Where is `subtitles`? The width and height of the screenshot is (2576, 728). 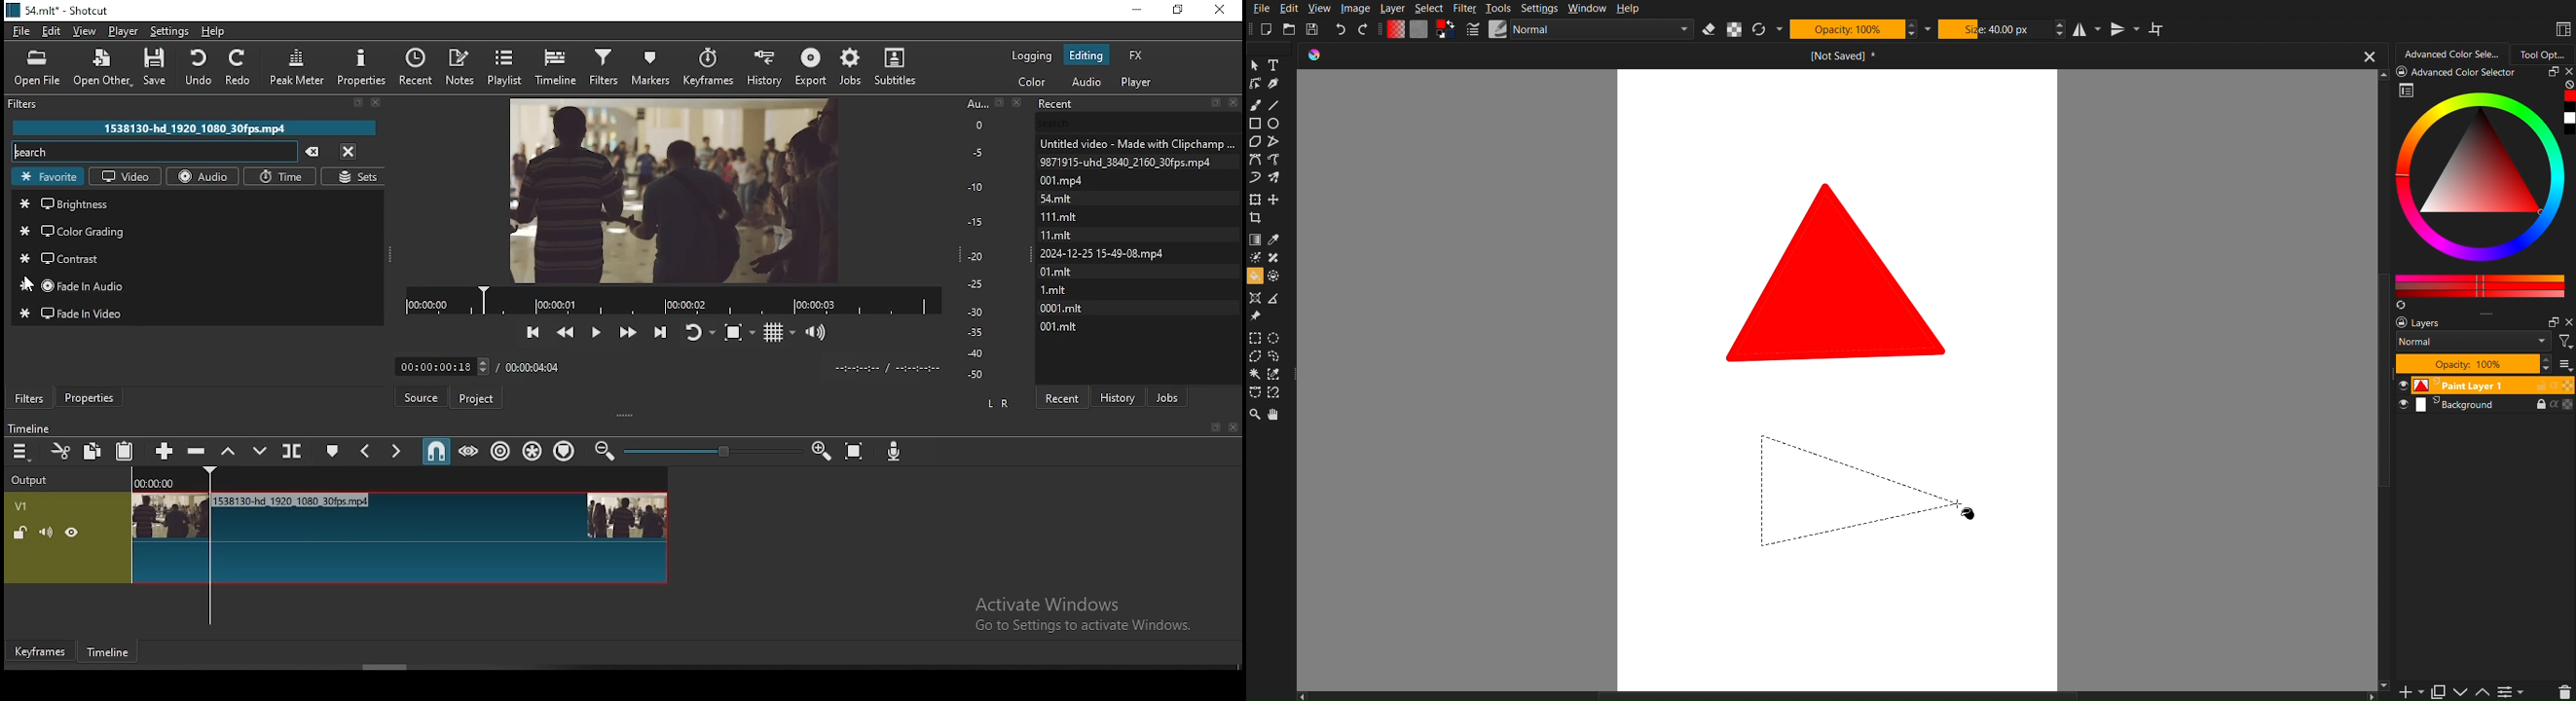 subtitles is located at coordinates (896, 67).